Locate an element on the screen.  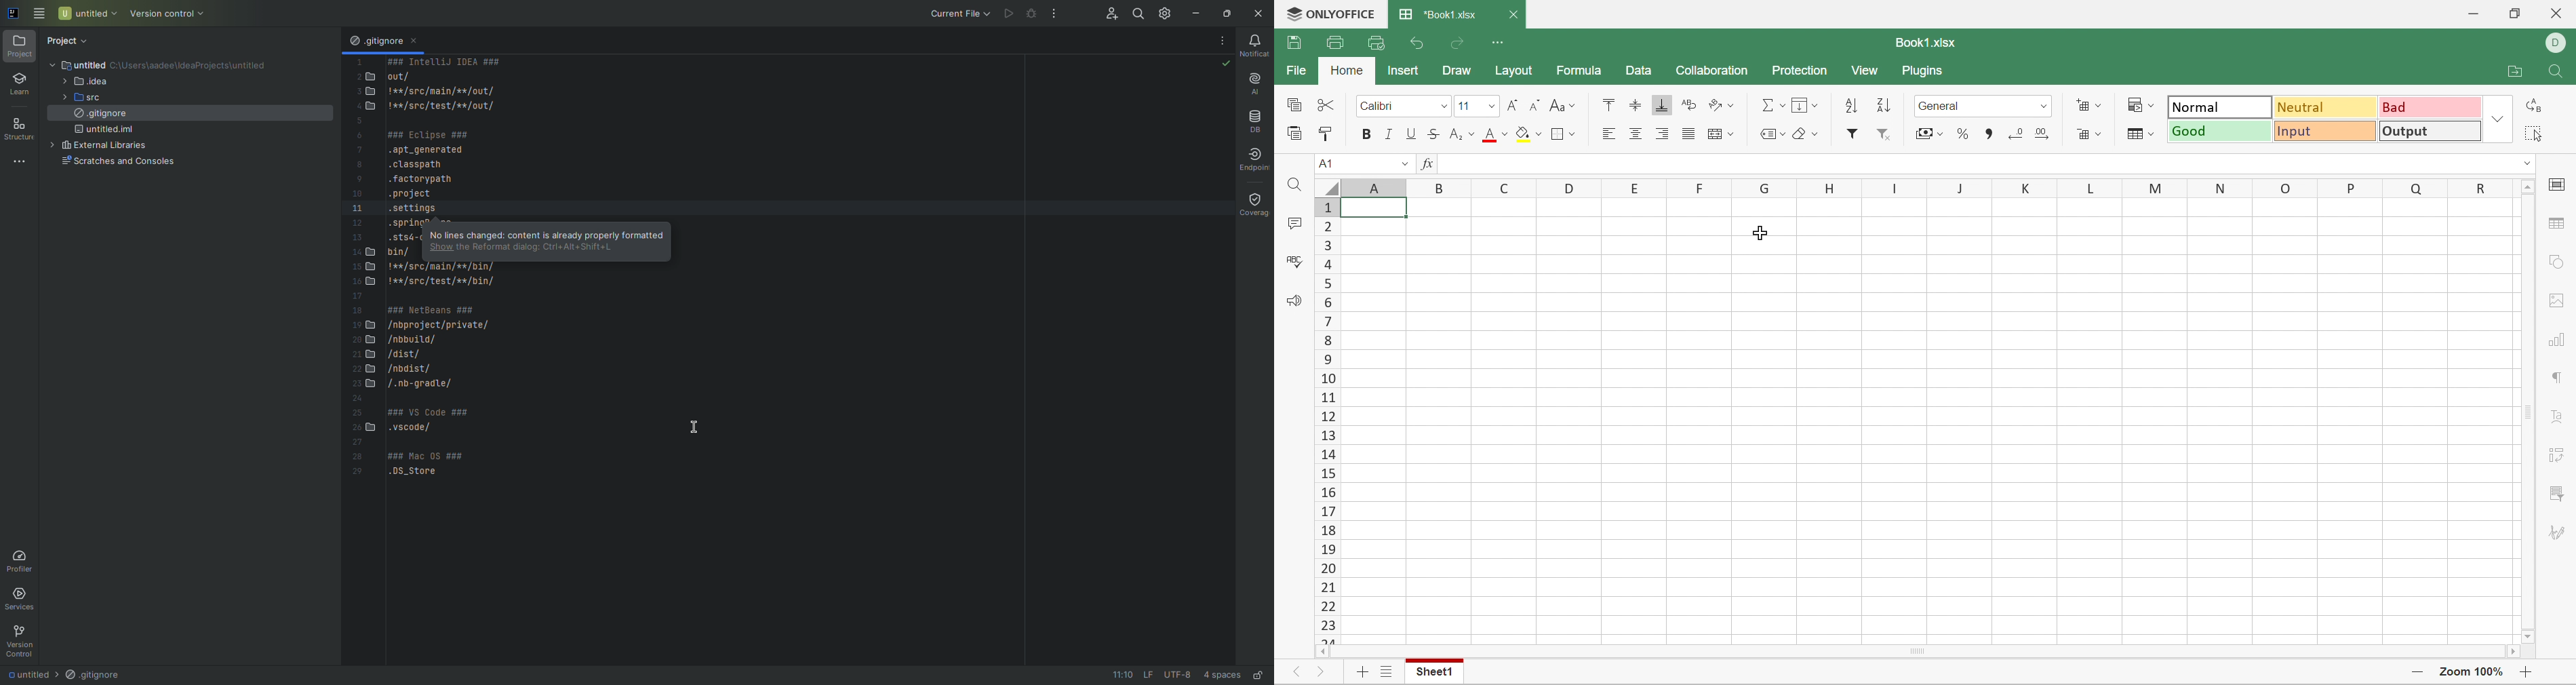
Fill color is located at coordinates (1528, 134).